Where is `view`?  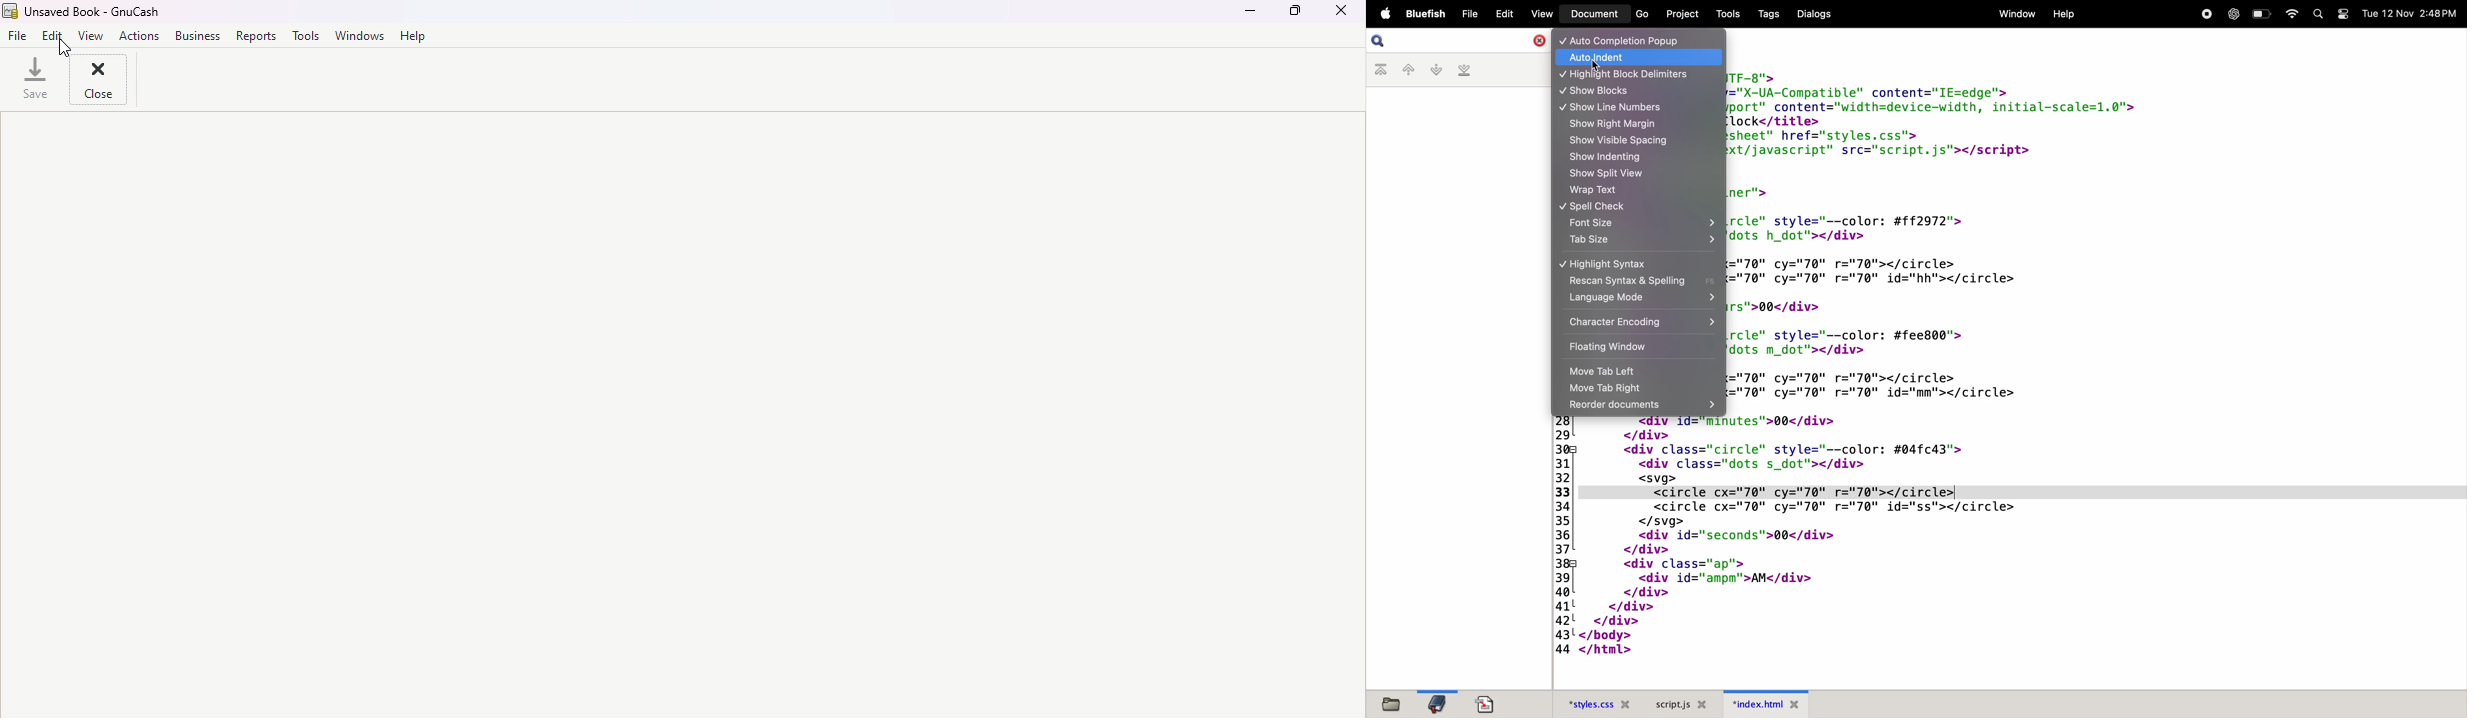
view is located at coordinates (1542, 14).